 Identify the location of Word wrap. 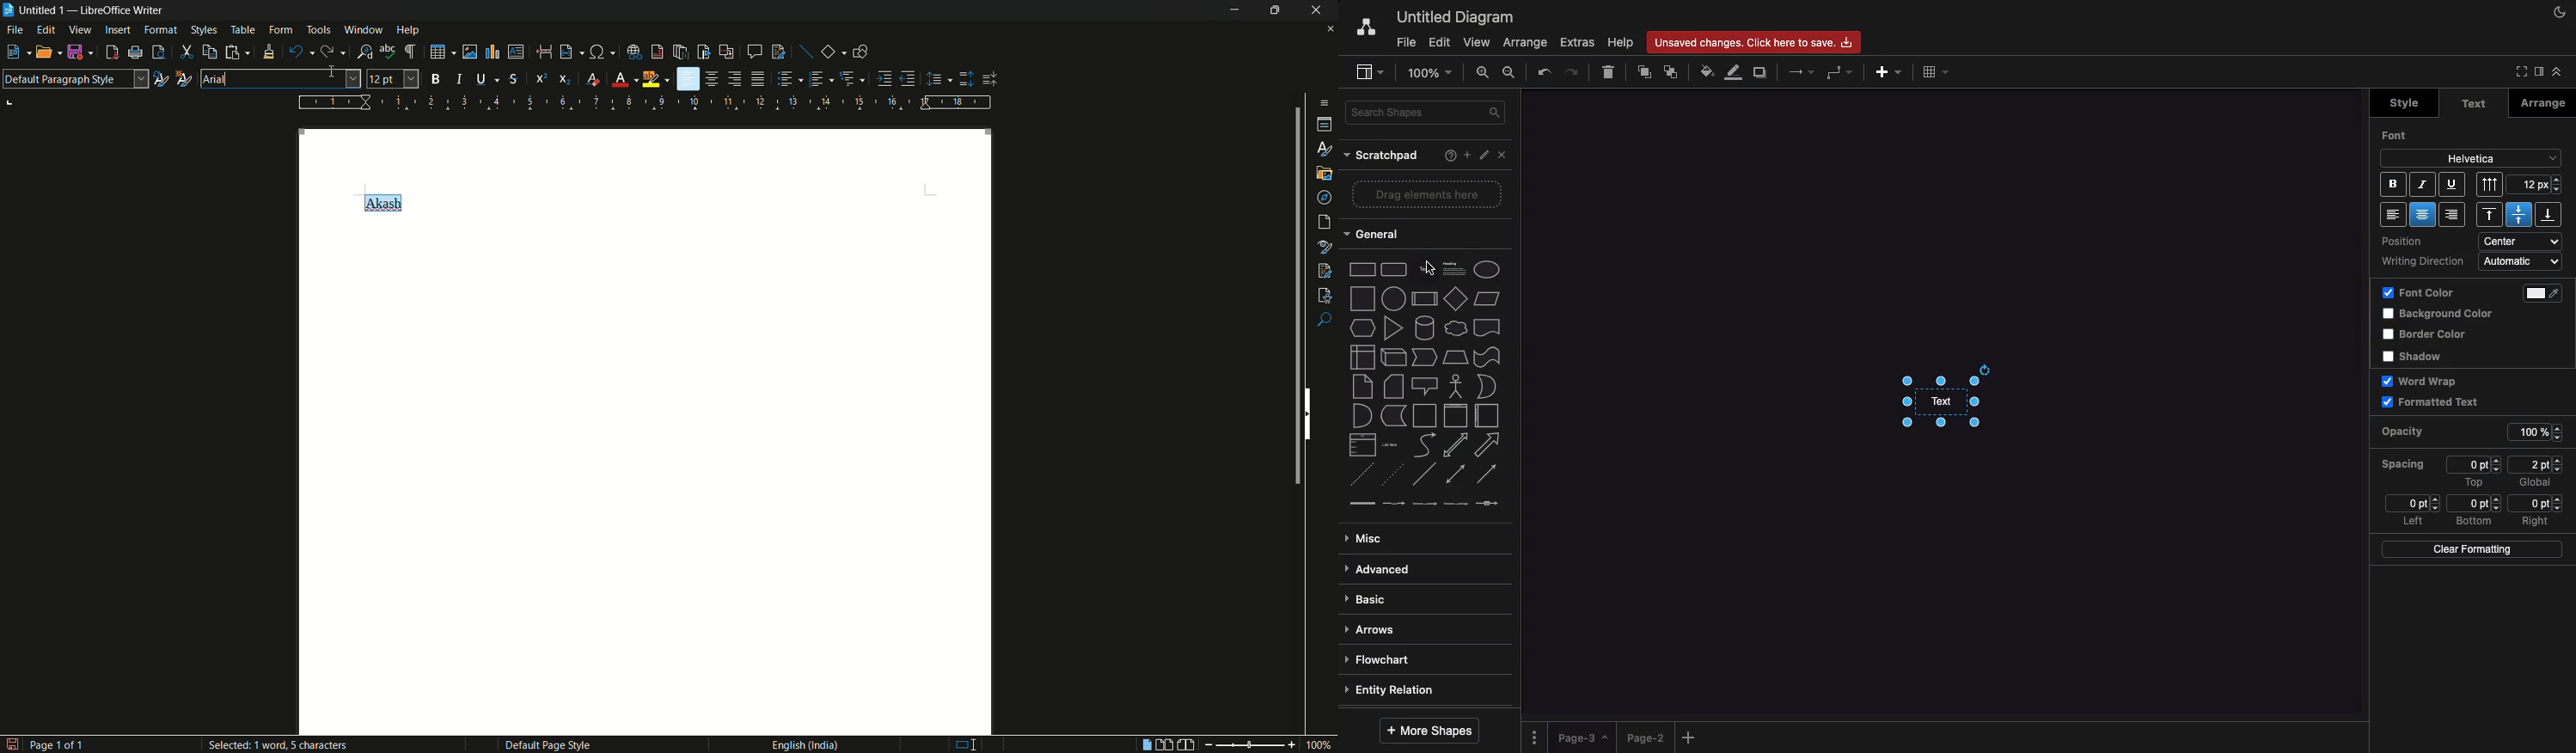
(2423, 381).